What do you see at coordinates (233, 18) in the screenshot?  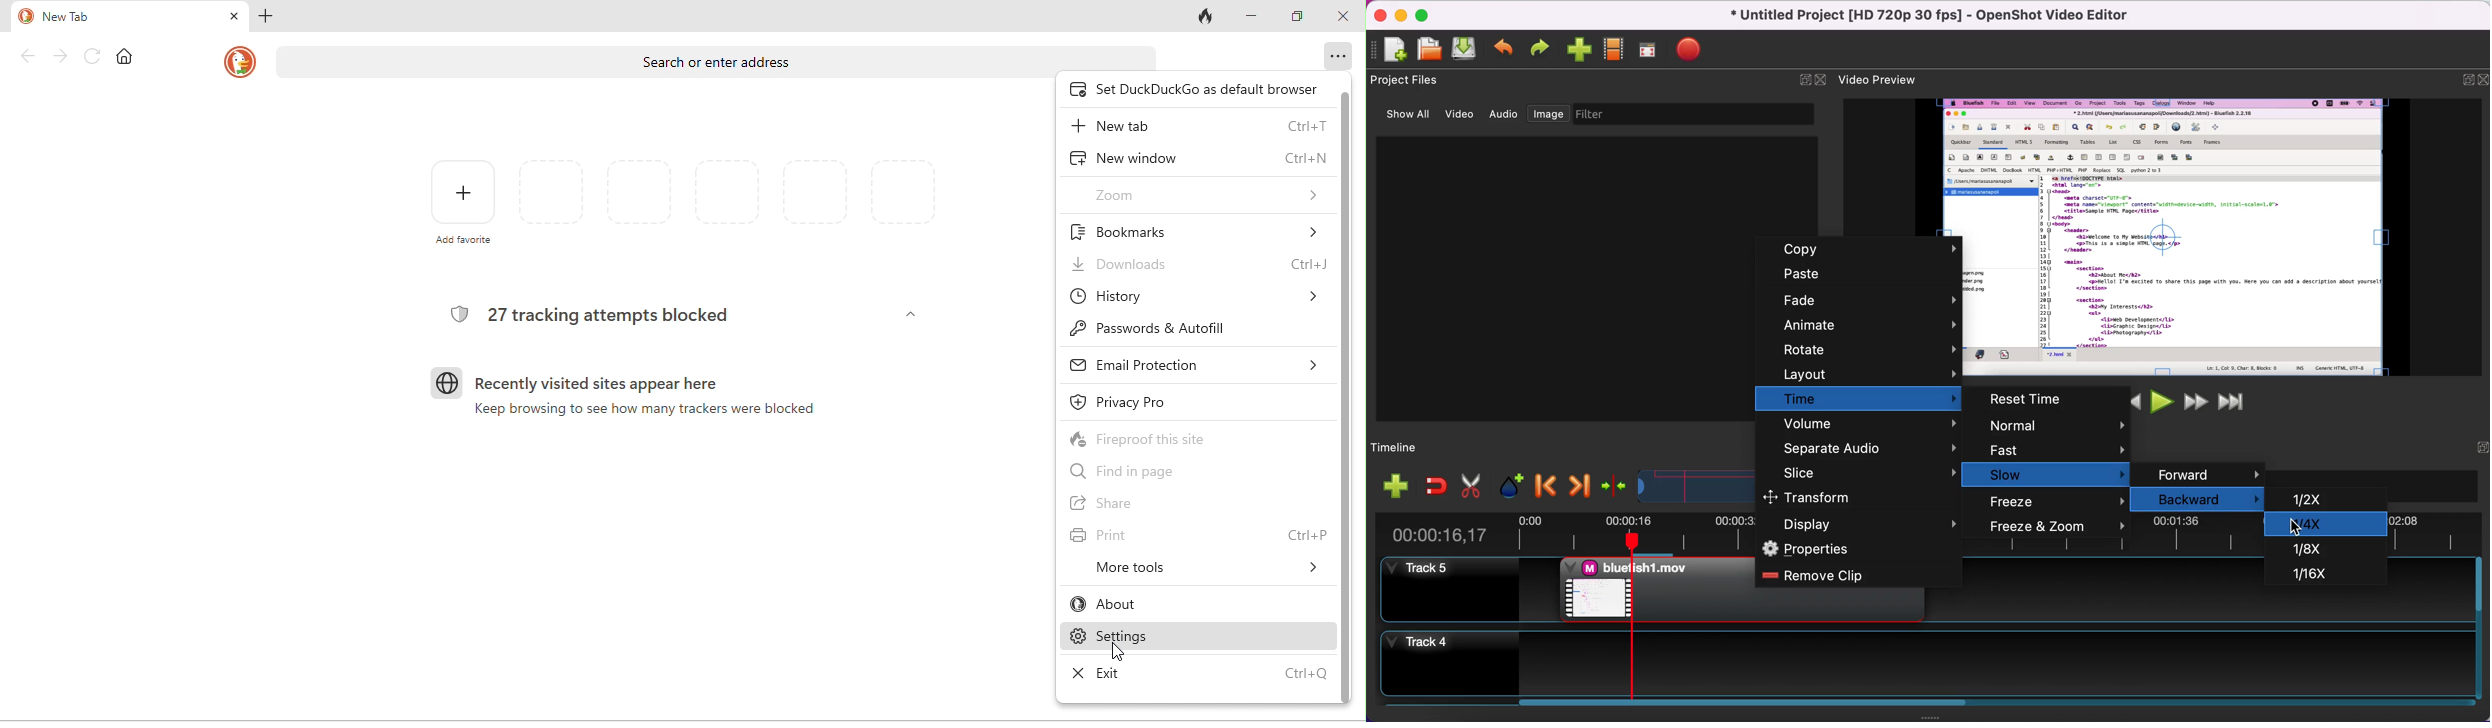 I see `close` at bounding box center [233, 18].